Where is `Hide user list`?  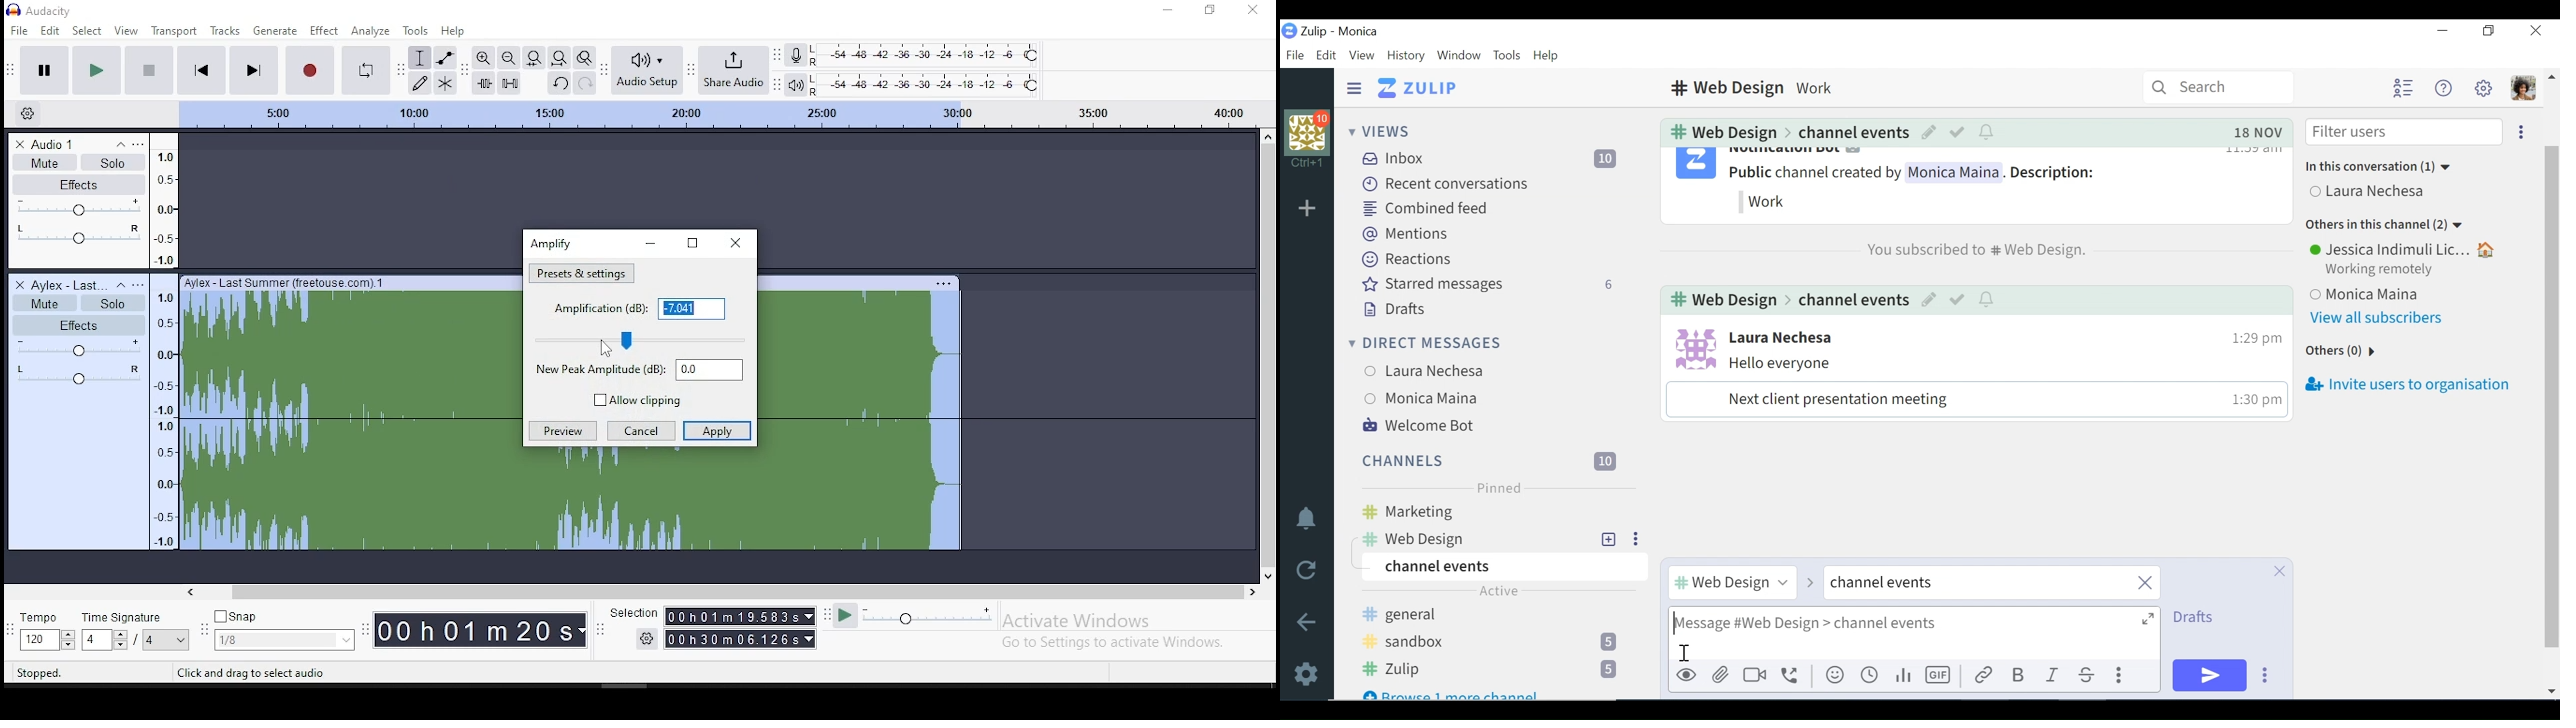 Hide user list is located at coordinates (2403, 89).